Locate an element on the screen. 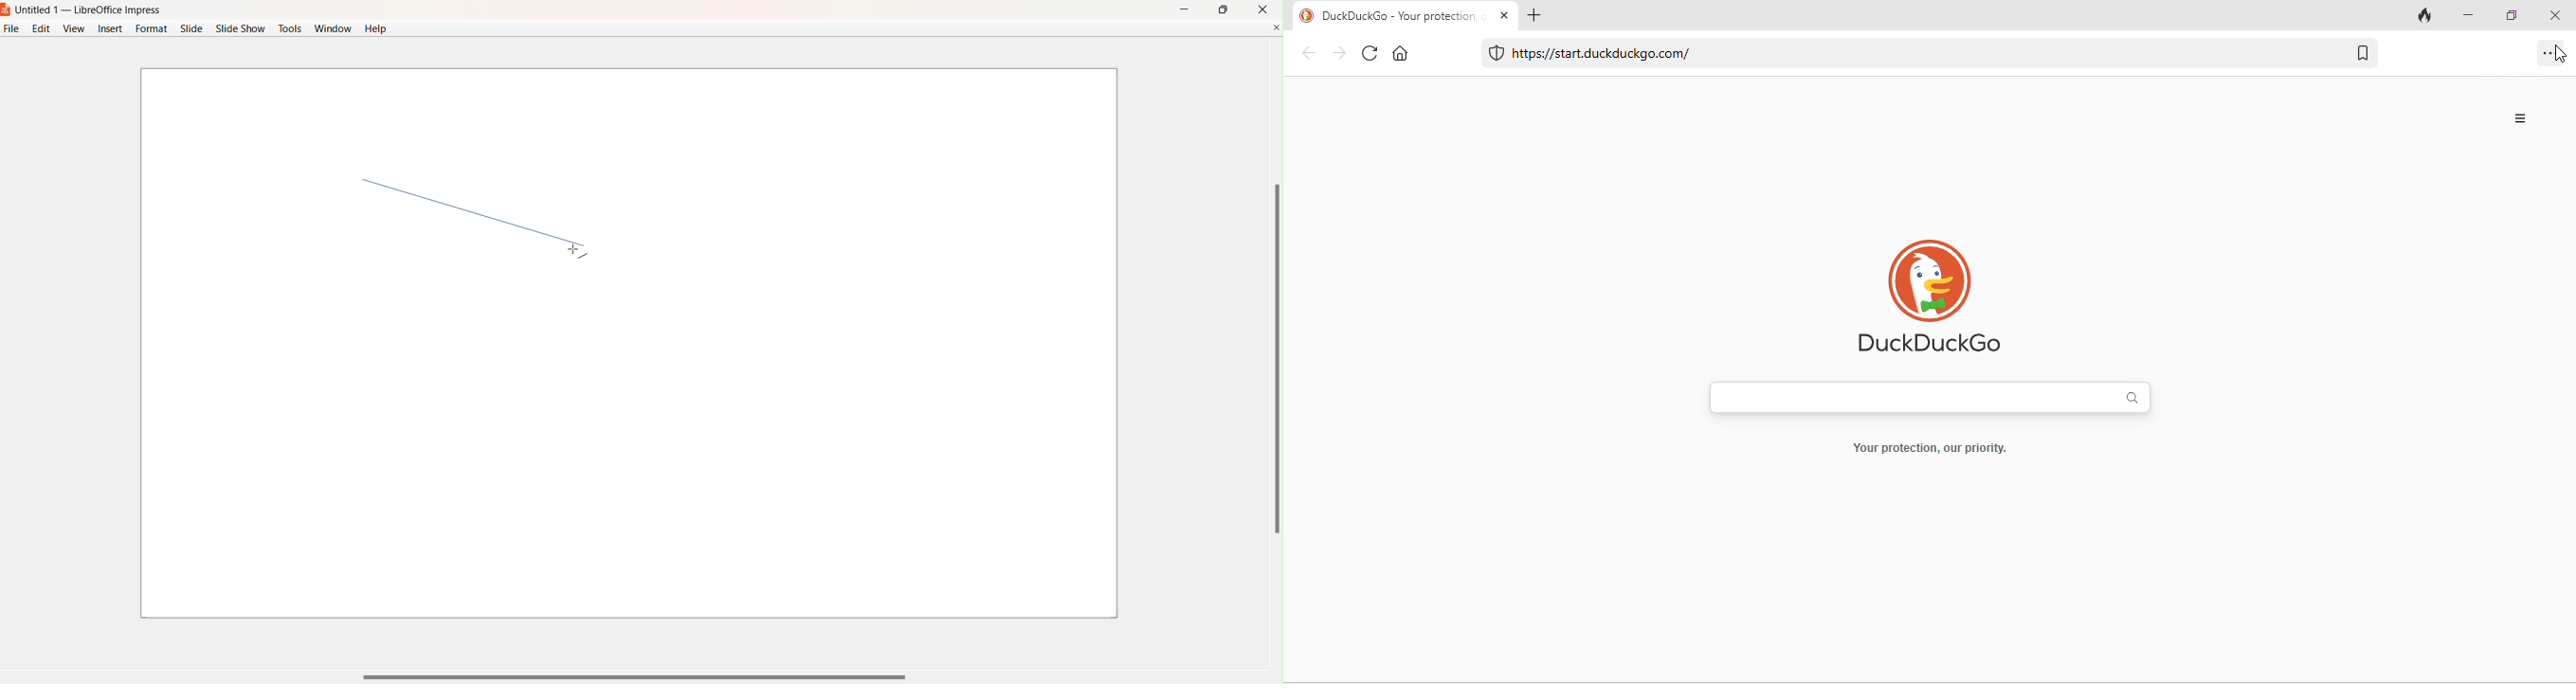  add new tab is located at coordinates (1537, 16).